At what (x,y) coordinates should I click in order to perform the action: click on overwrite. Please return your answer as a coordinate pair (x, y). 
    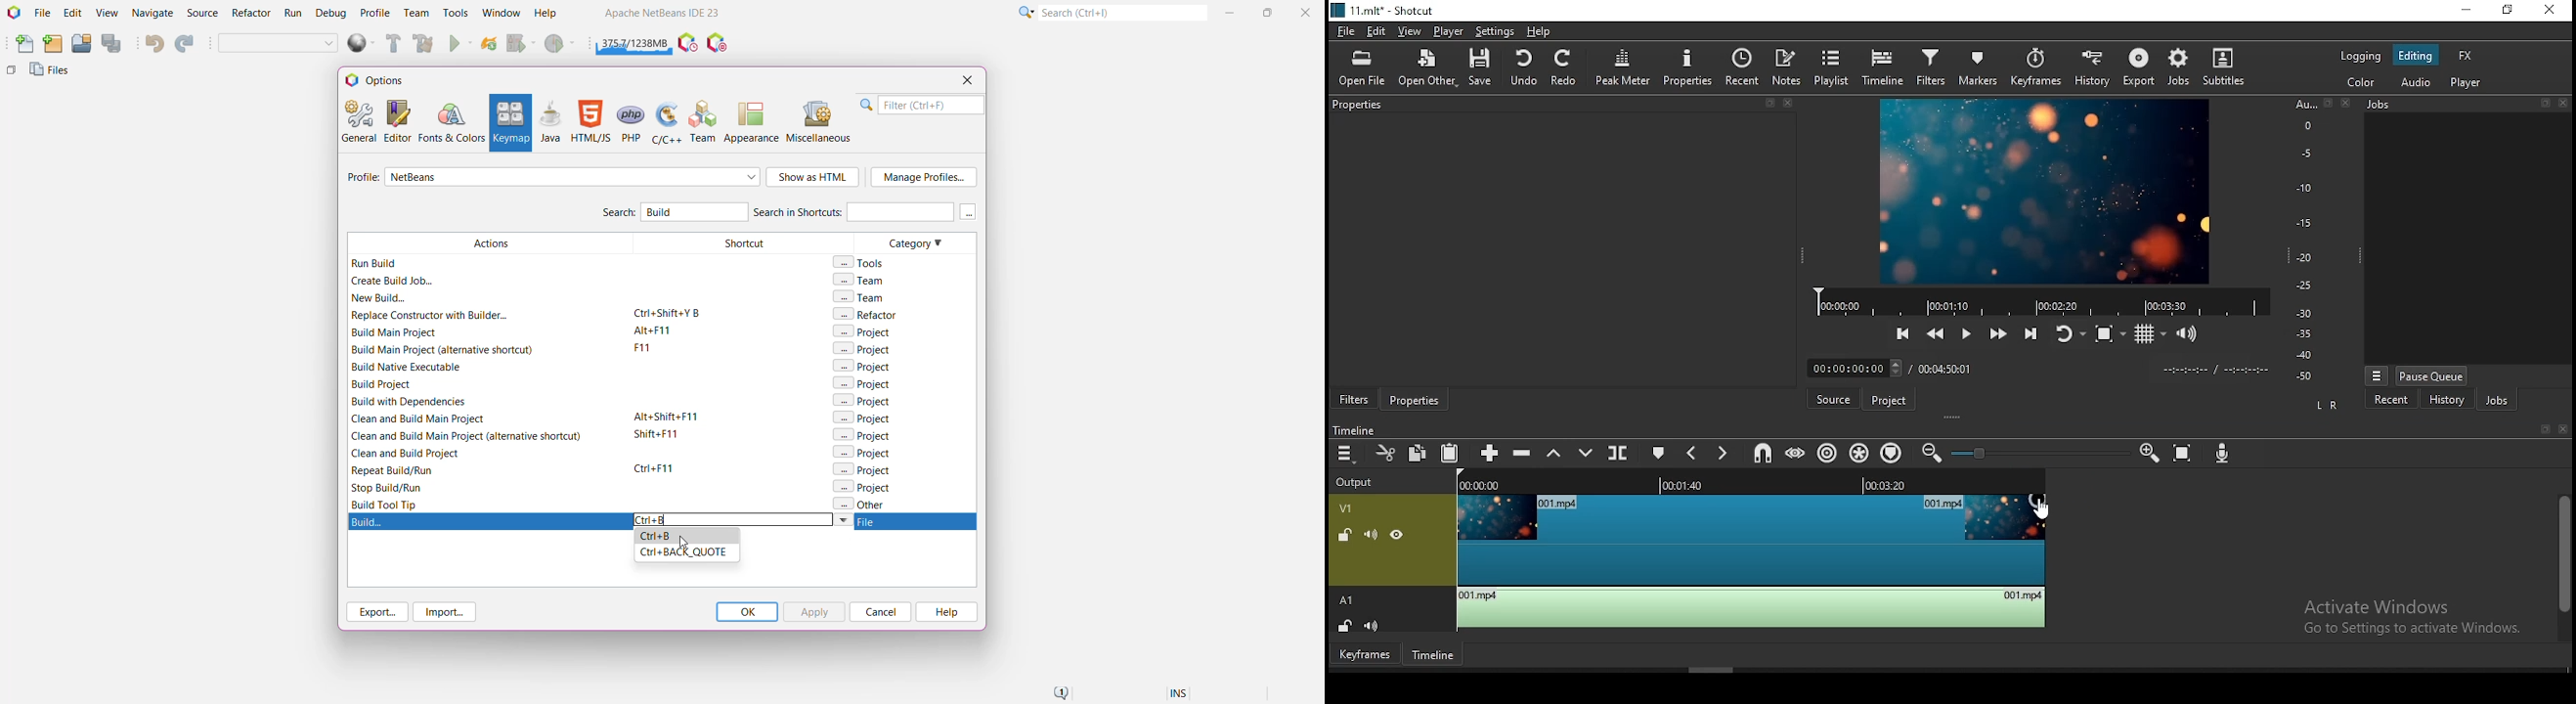
    Looking at the image, I should click on (1586, 452).